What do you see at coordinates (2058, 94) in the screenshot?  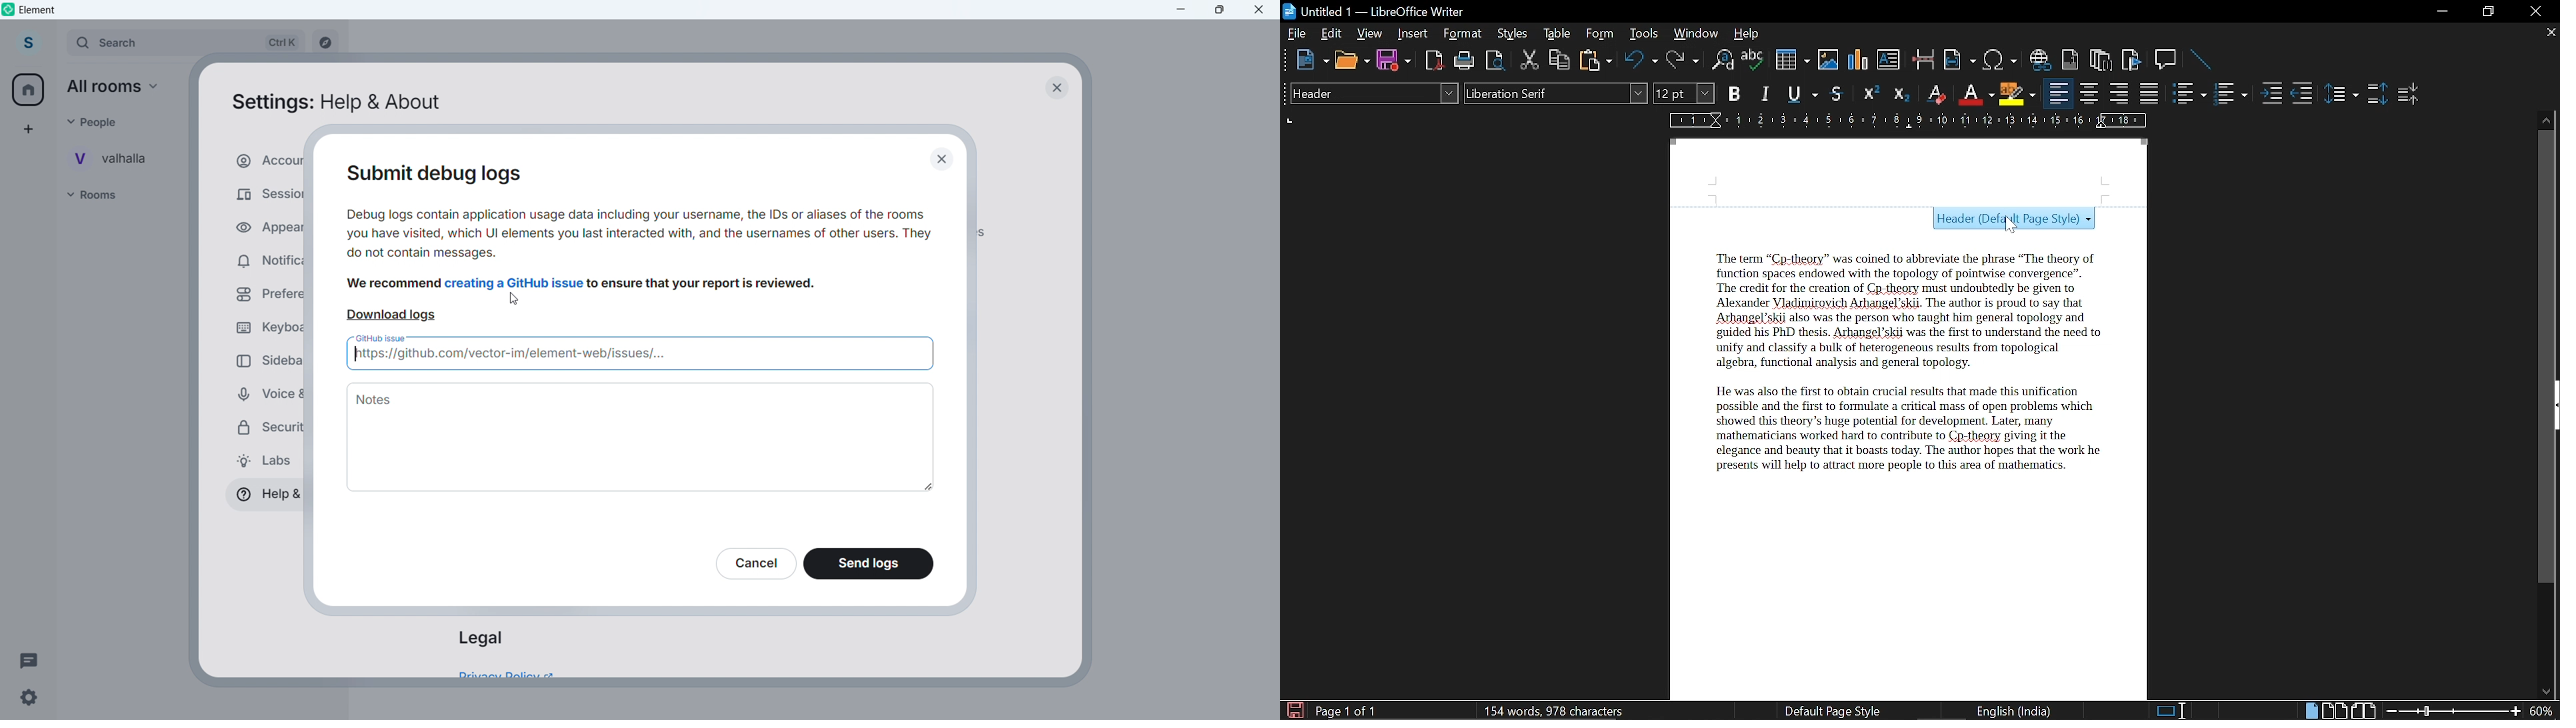 I see `Align left` at bounding box center [2058, 94].